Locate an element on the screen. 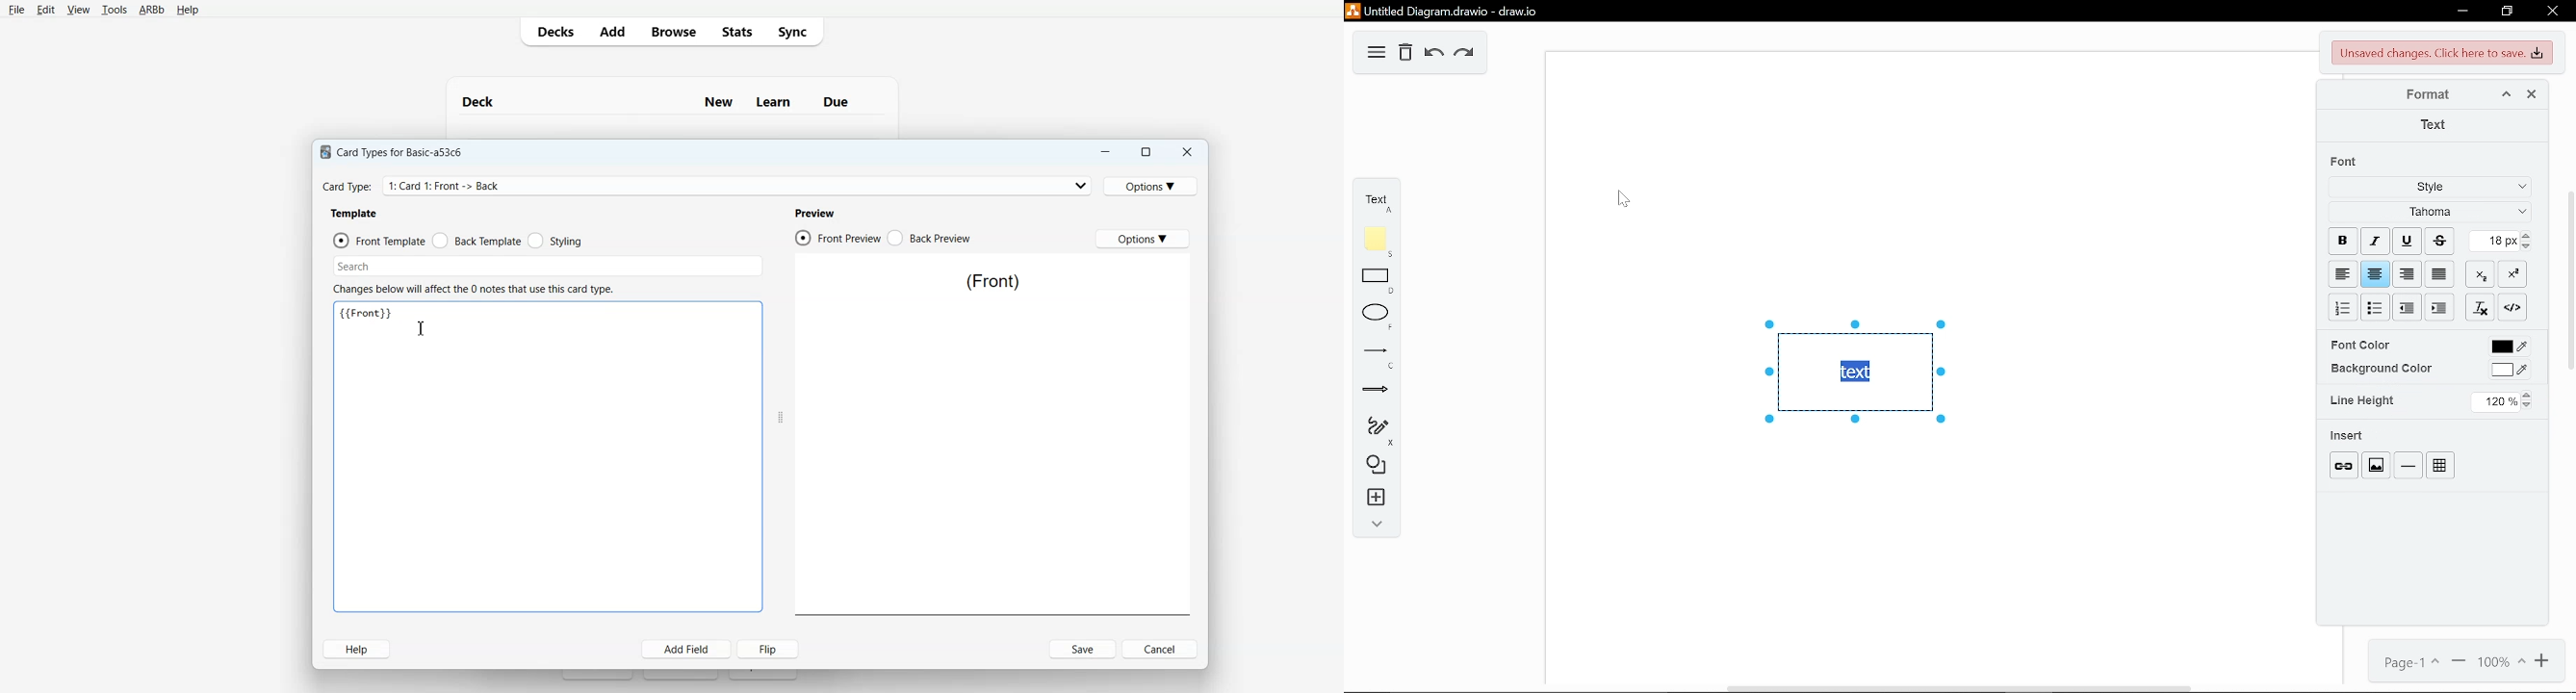 This screenshot has width=2576, height=700. zoom in is located at coordinates (2544, 663).